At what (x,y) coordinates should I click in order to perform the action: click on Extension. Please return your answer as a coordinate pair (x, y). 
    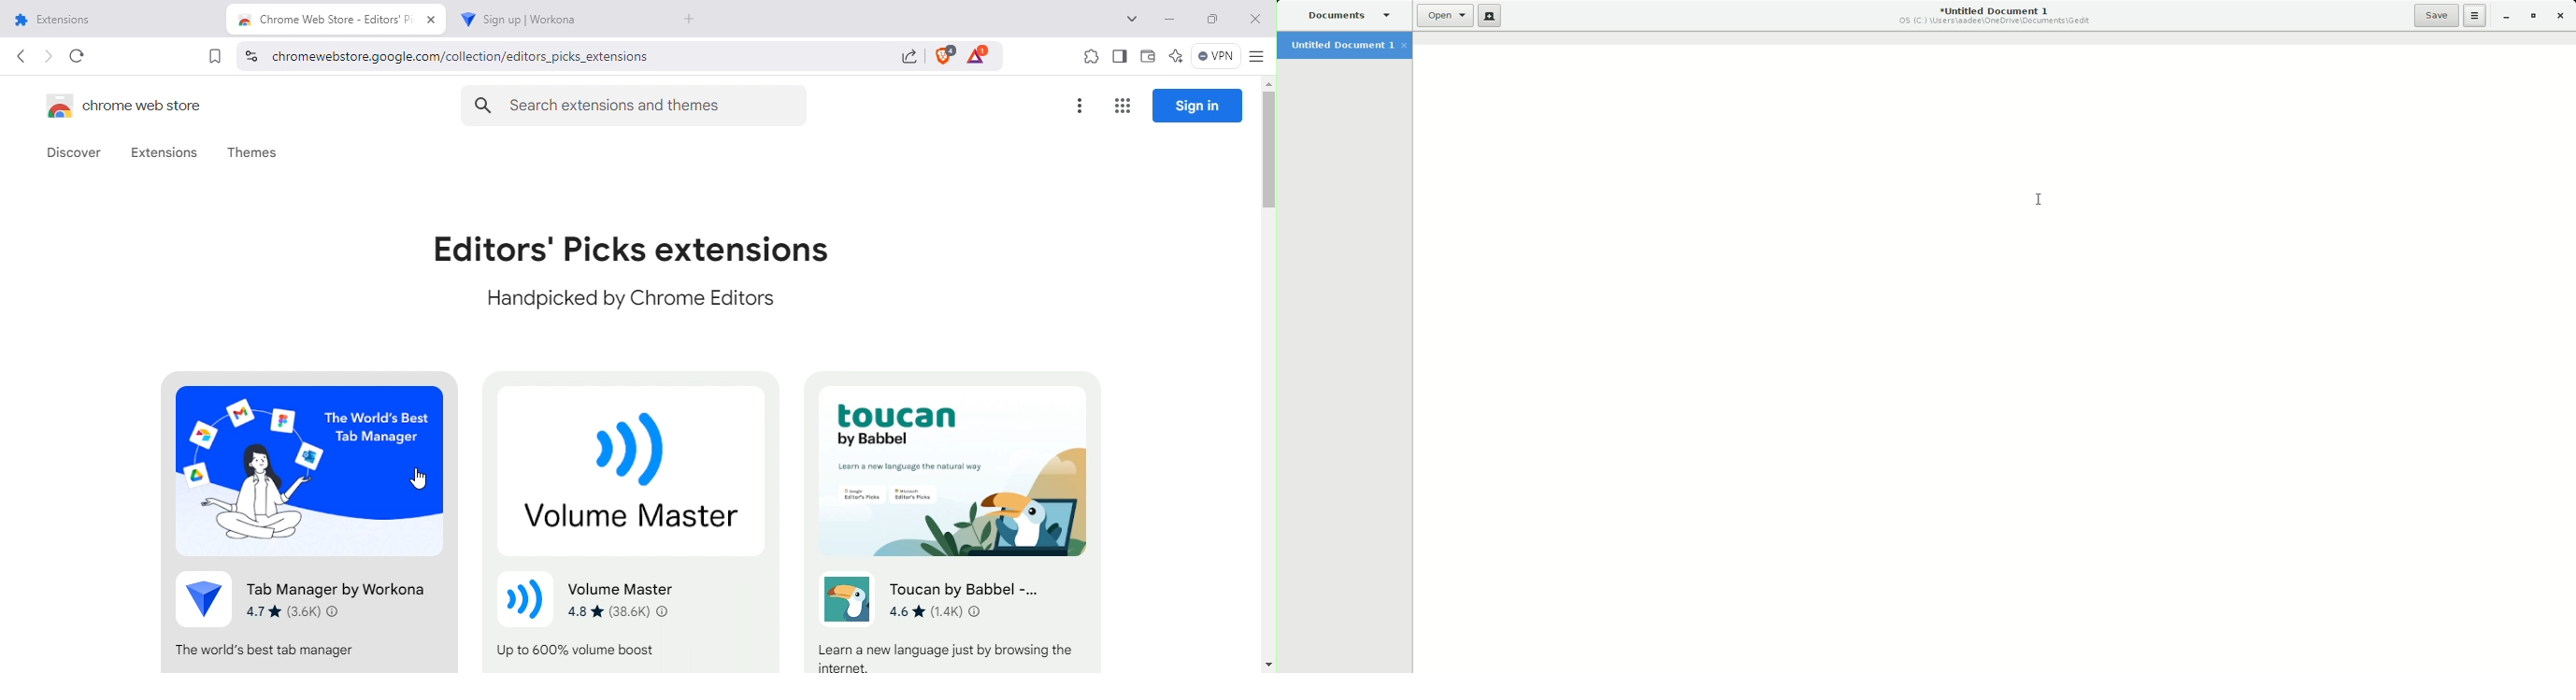
    Looking at the image, I should click on (309, 520).